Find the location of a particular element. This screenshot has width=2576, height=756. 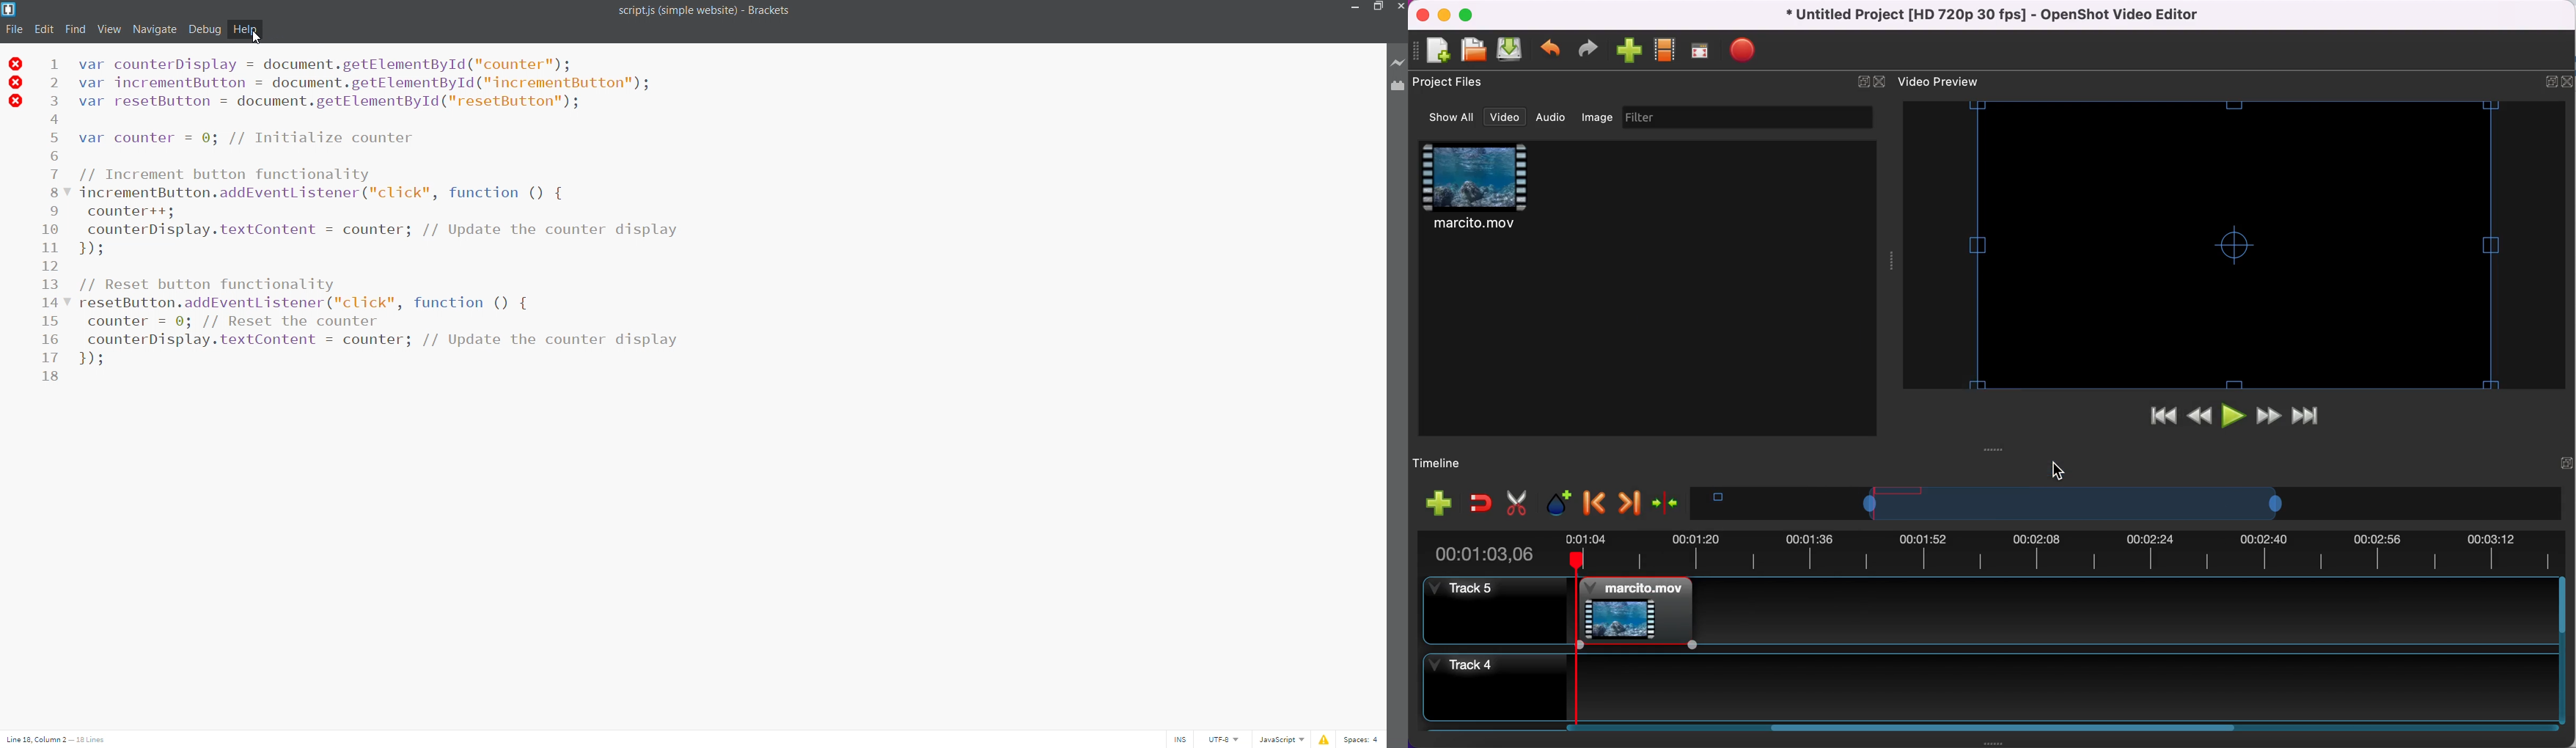

UTF-4 is located at coordinates (1228, 739).